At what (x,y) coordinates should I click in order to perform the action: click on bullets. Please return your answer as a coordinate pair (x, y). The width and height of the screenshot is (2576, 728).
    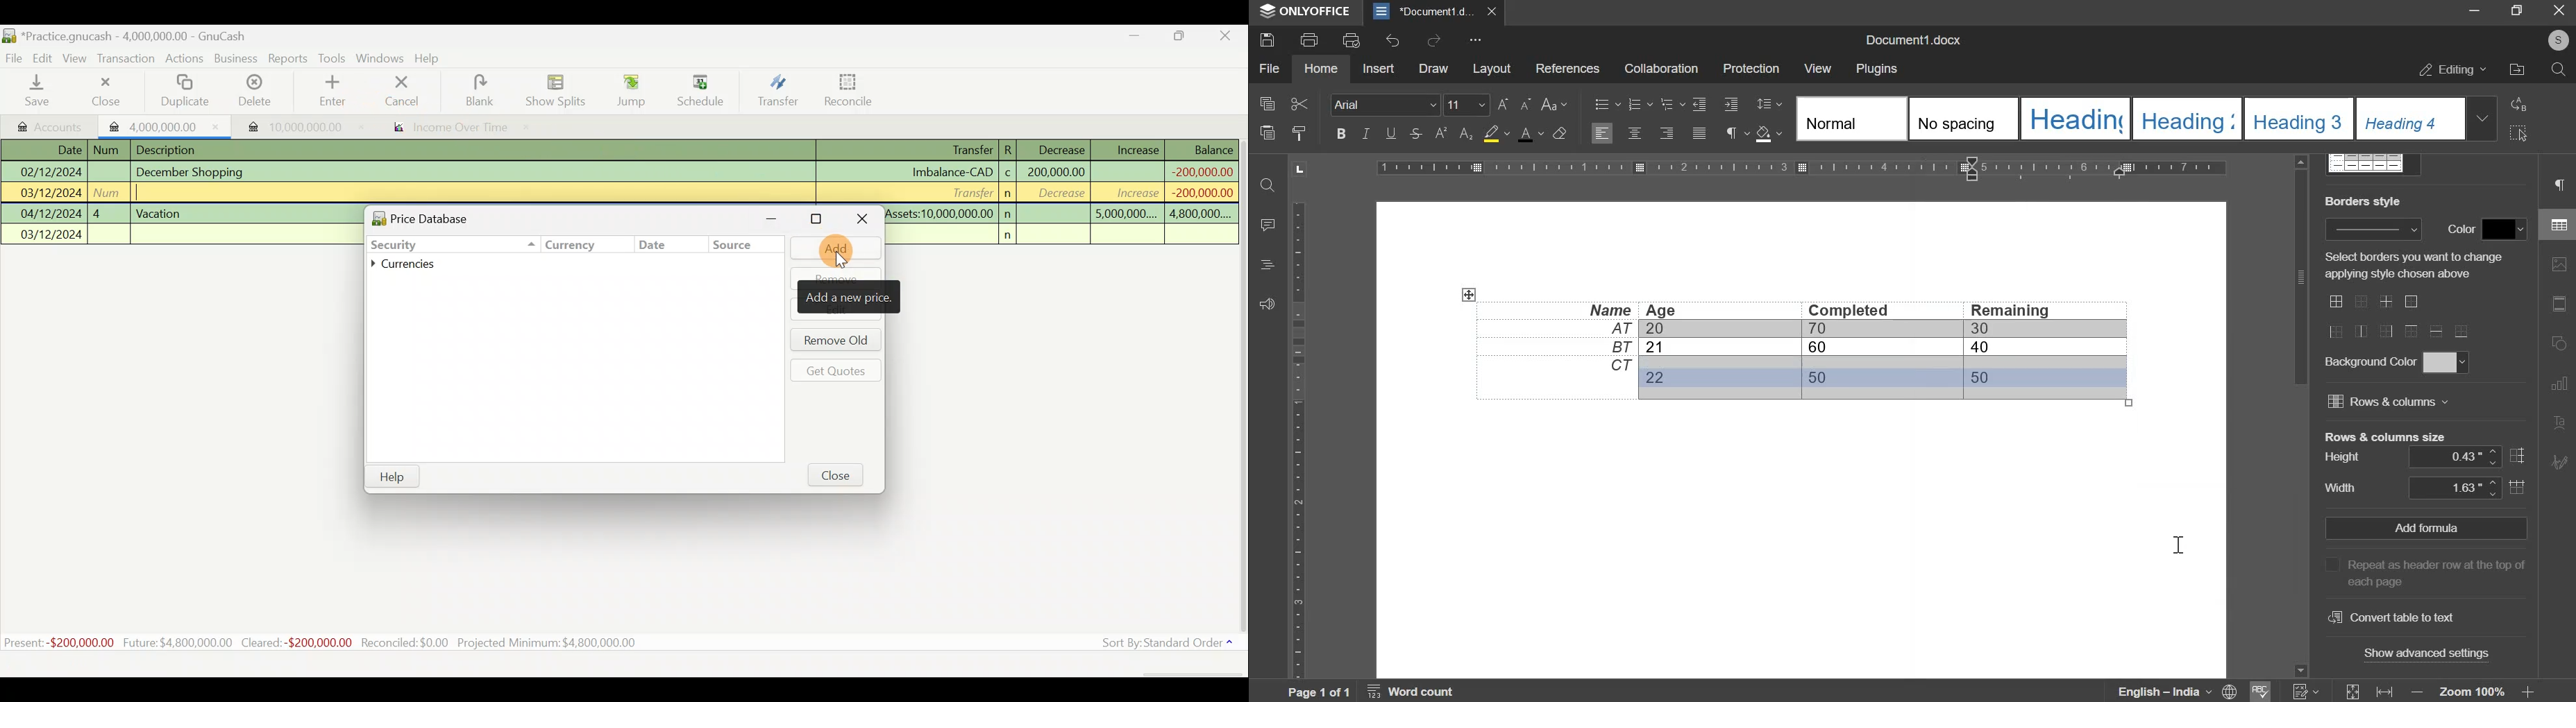
    Looking at the image, I should click on (1607, 103).